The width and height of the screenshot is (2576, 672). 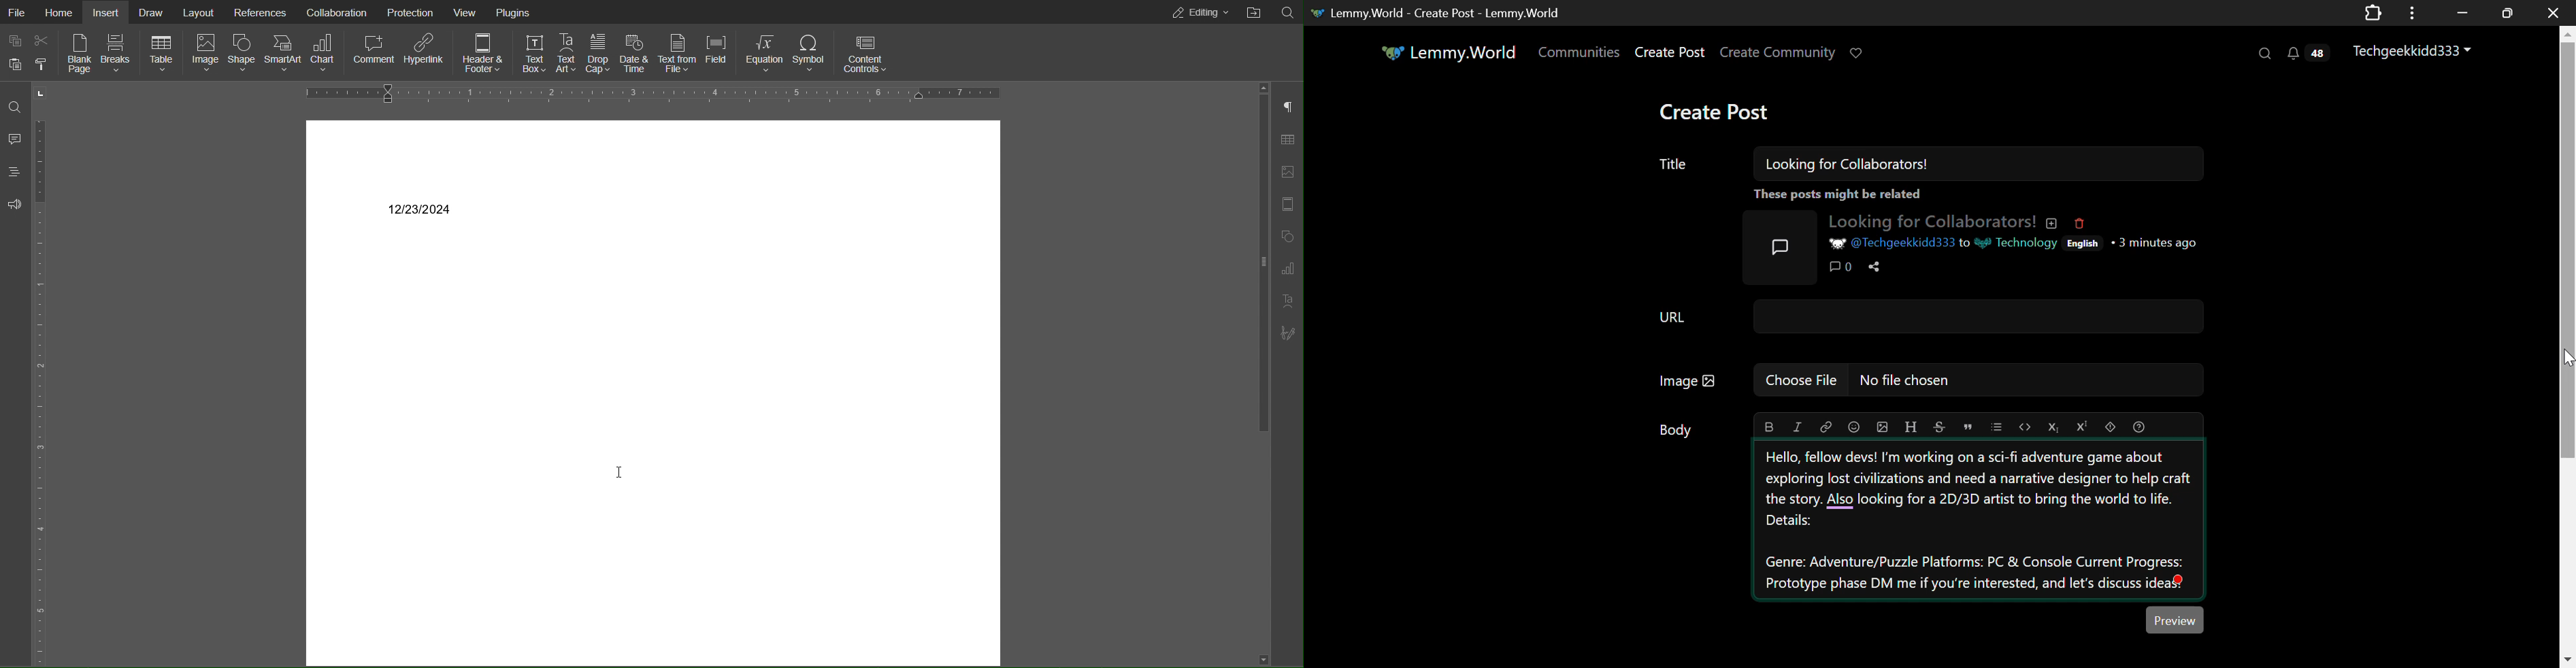 What do you see at coordinates (376, 52) in the screenshot?
I see `Comment` at bounding box center [376, 52].